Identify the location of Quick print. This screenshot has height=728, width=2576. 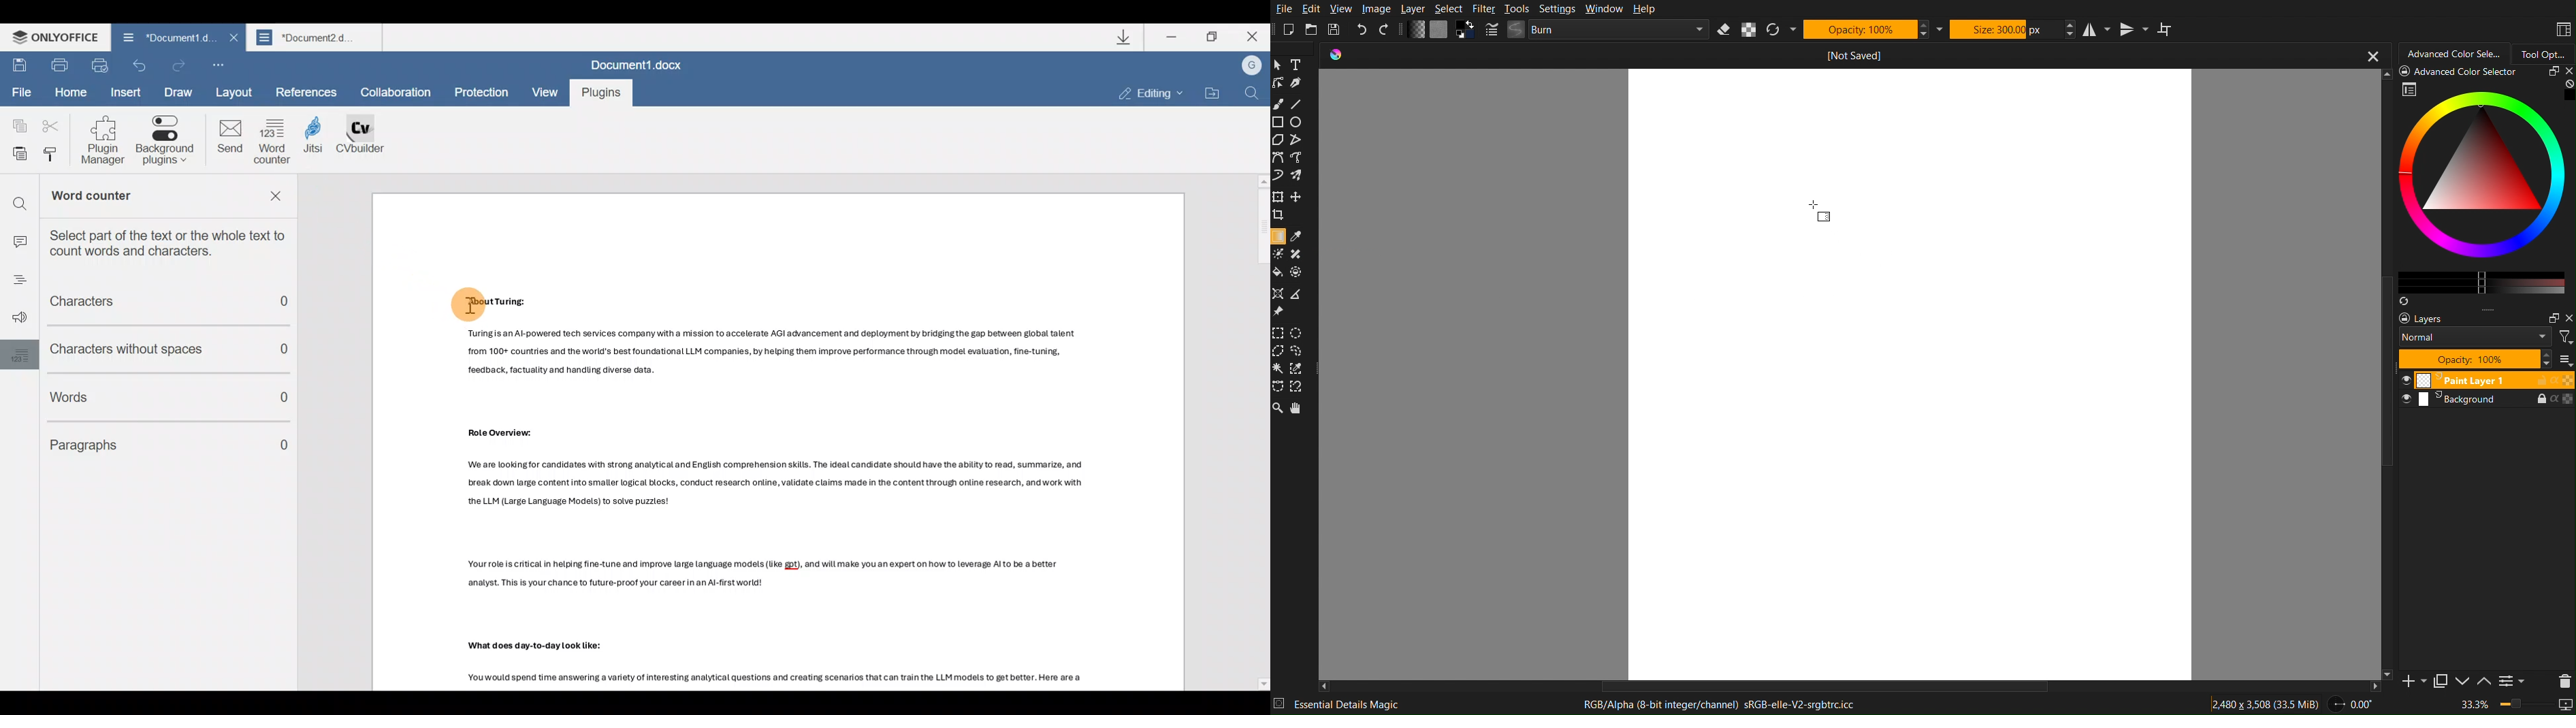
(99, 65).